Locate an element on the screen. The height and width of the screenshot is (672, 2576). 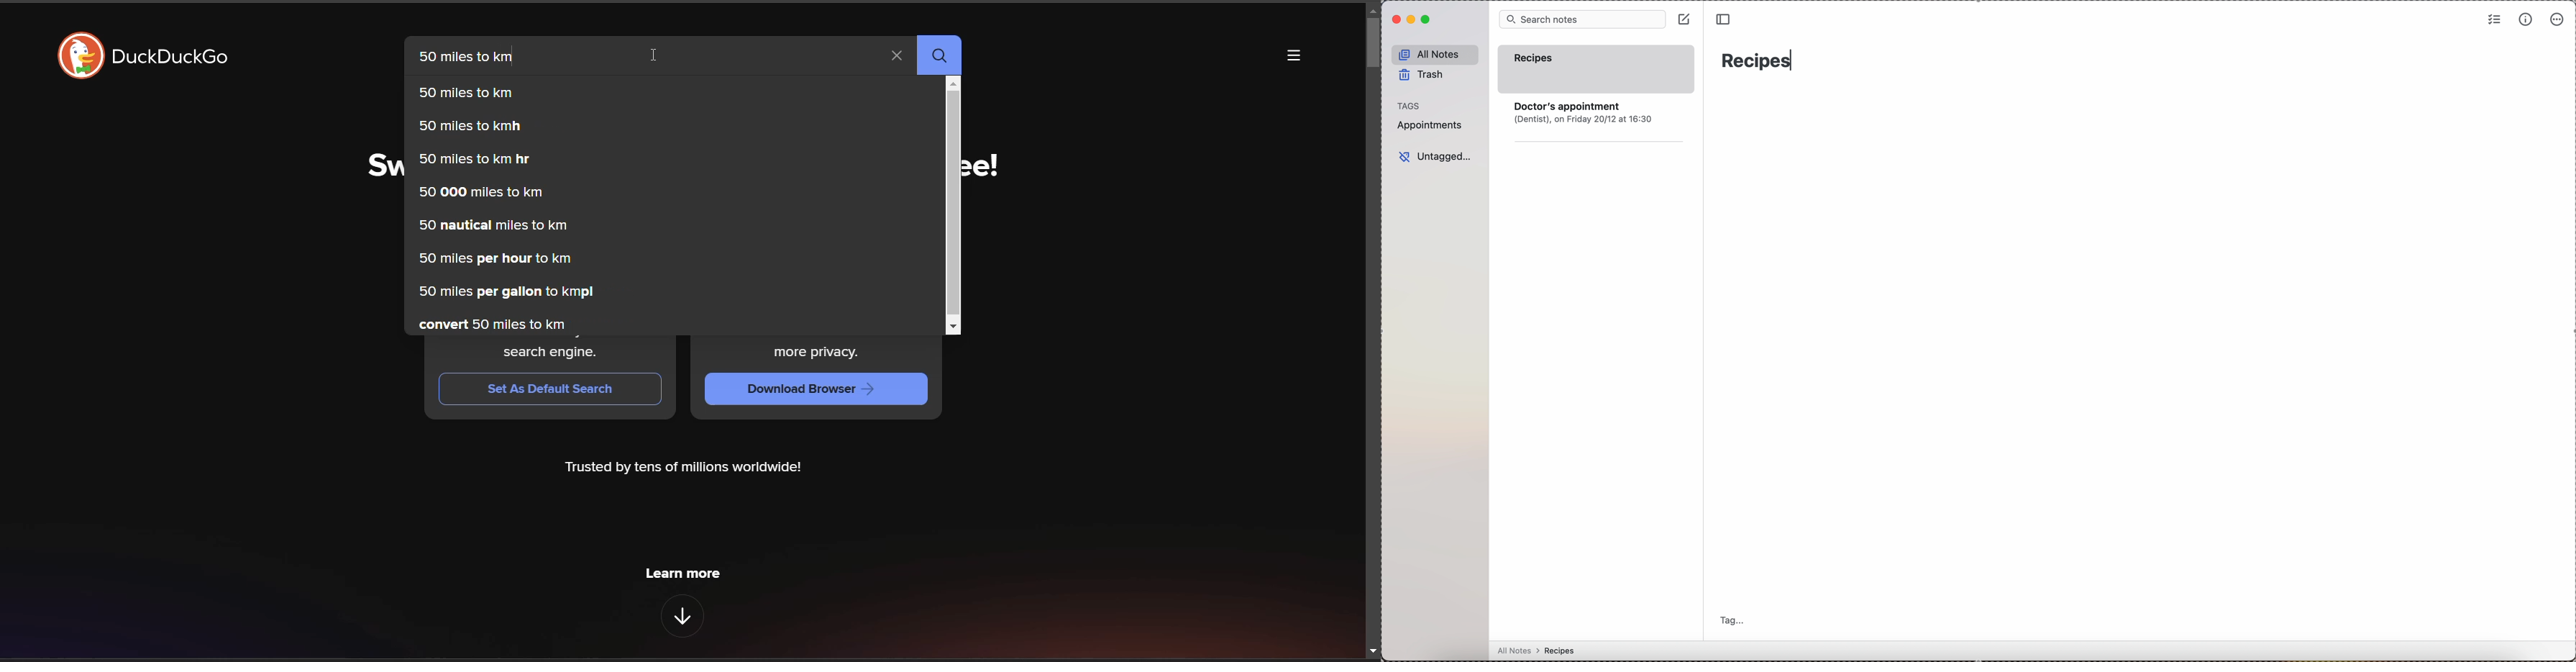
cursor is located at coordinates (658, 56).